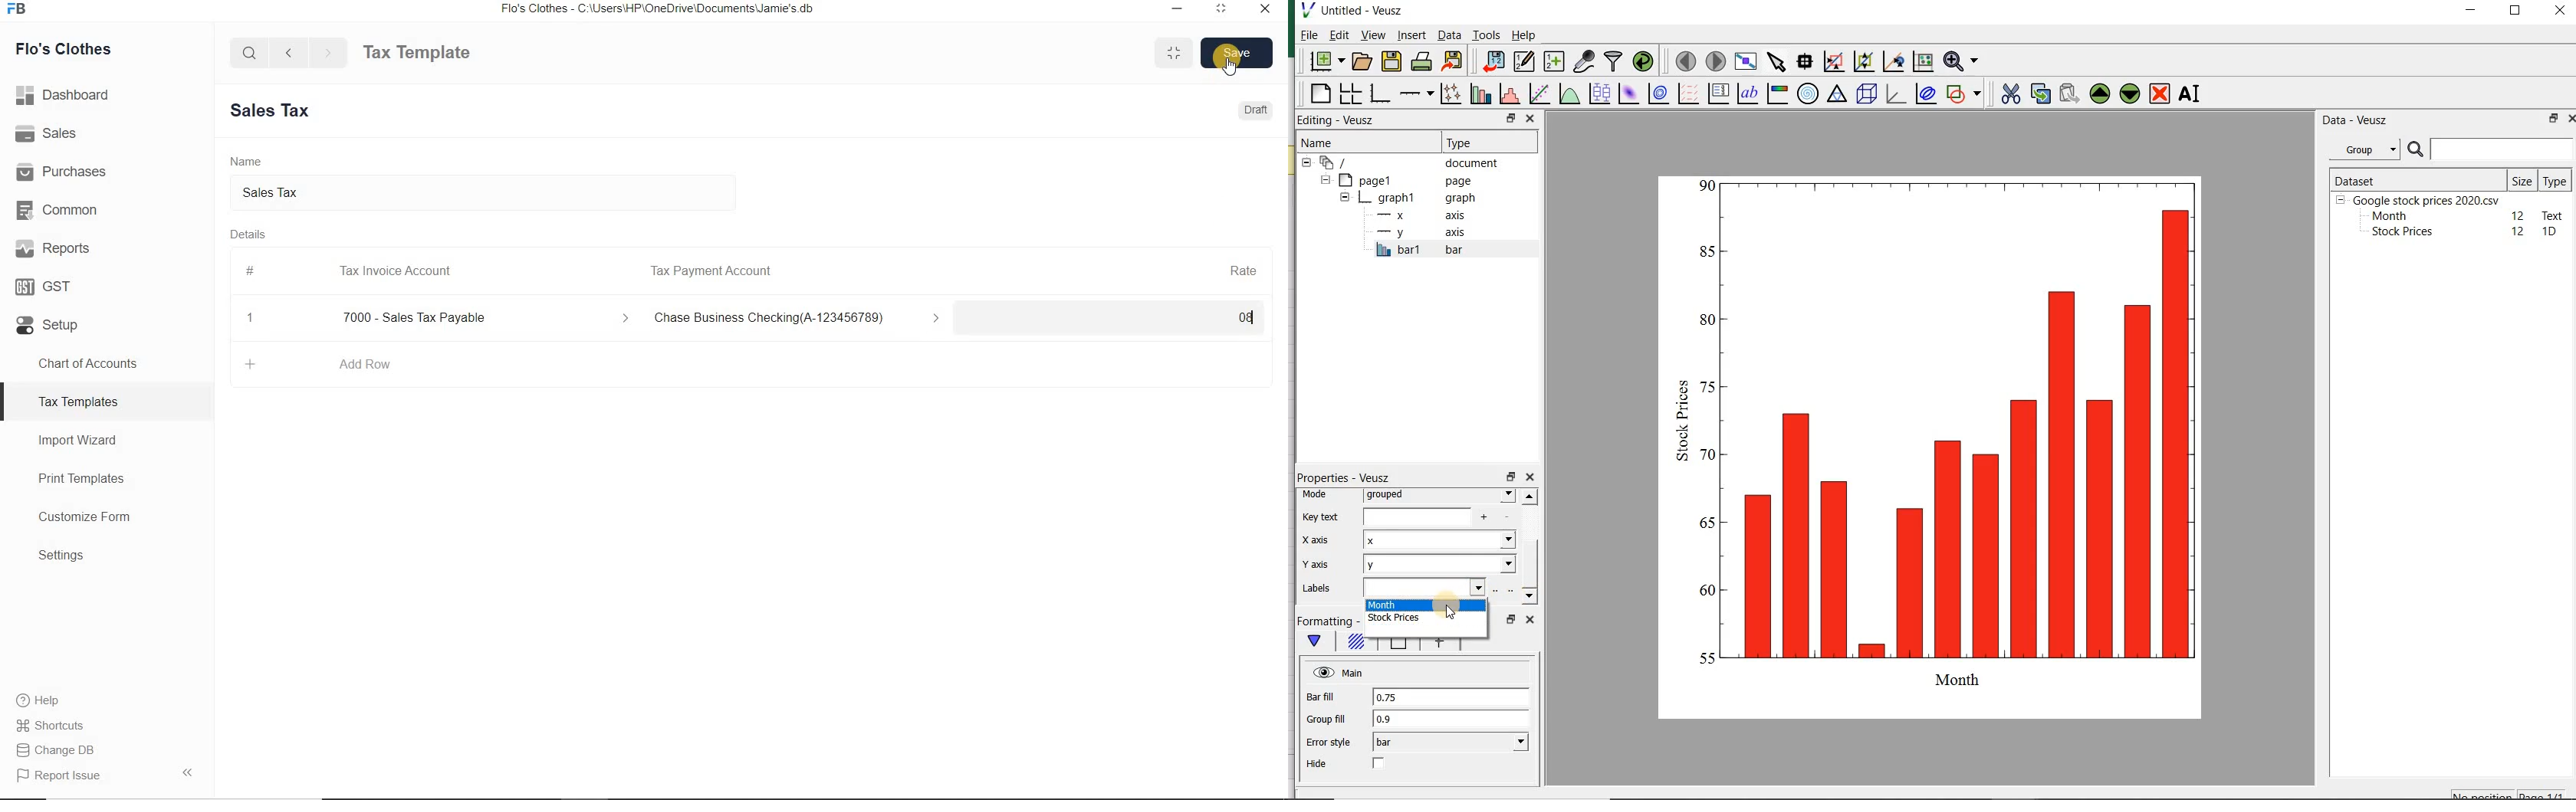  I want to click on Labels, so click(1315, 588).